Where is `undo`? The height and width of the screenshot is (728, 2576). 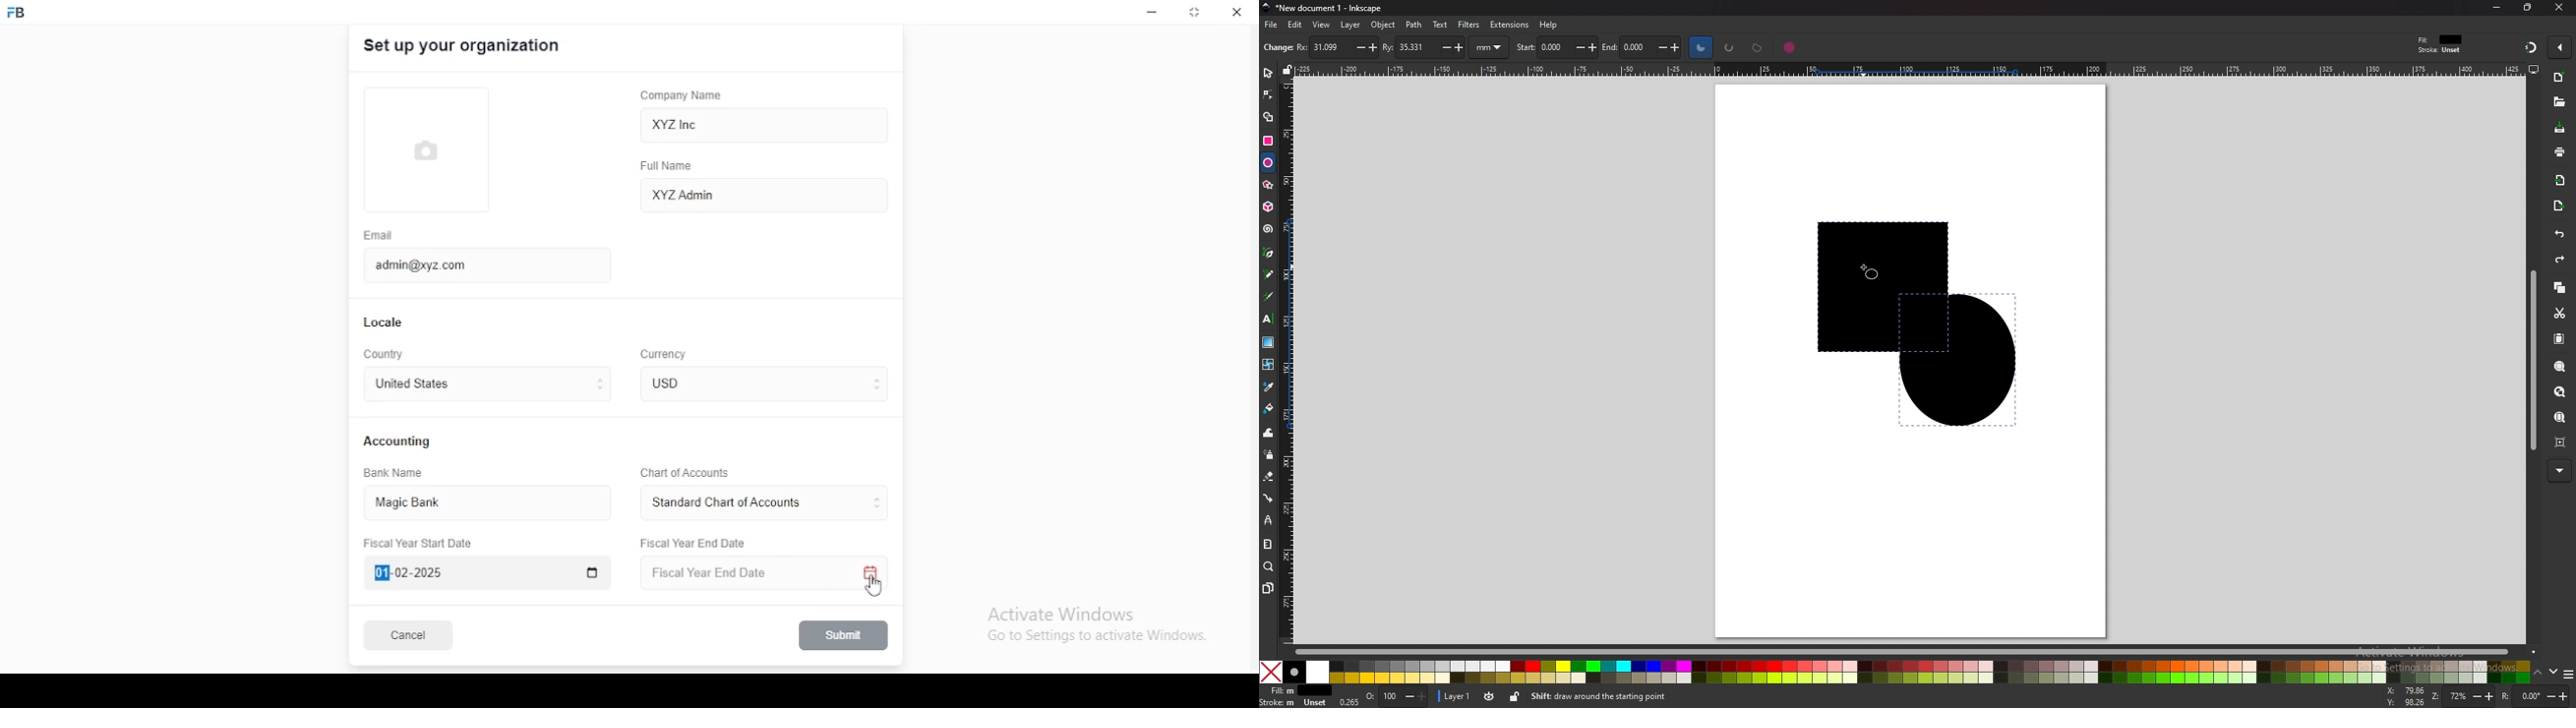 undo is located at coordinates (2559, 235).